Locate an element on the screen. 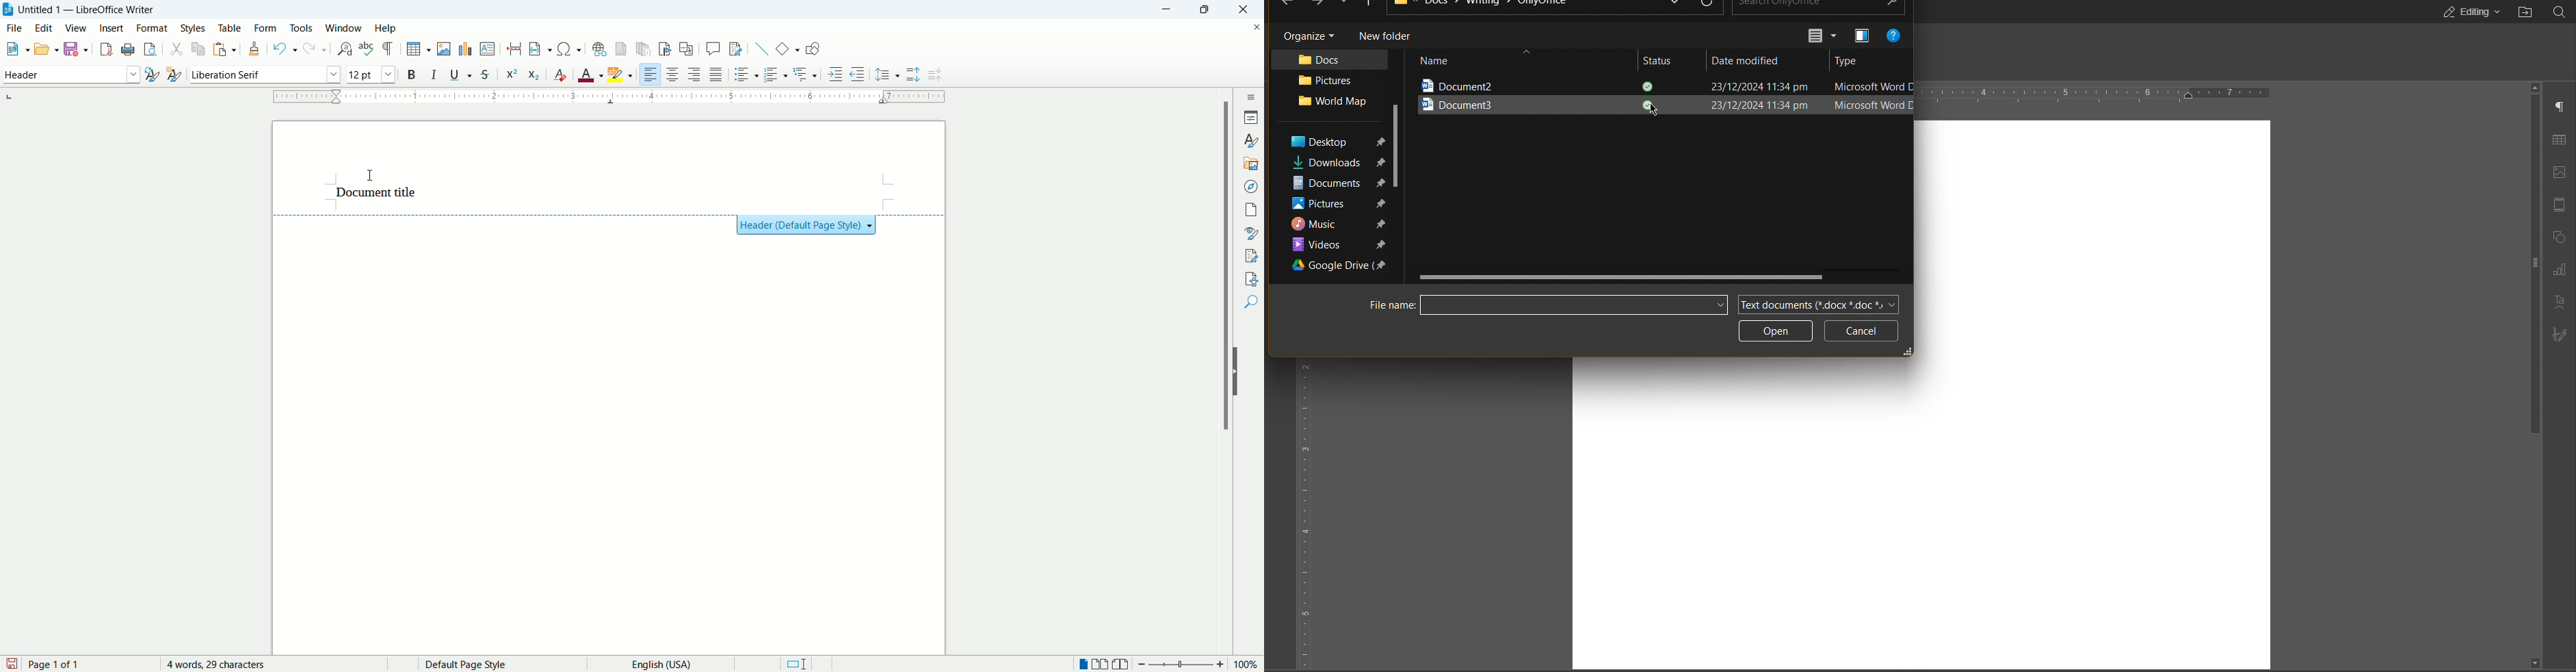  align center is located at coordinates (672, 74).